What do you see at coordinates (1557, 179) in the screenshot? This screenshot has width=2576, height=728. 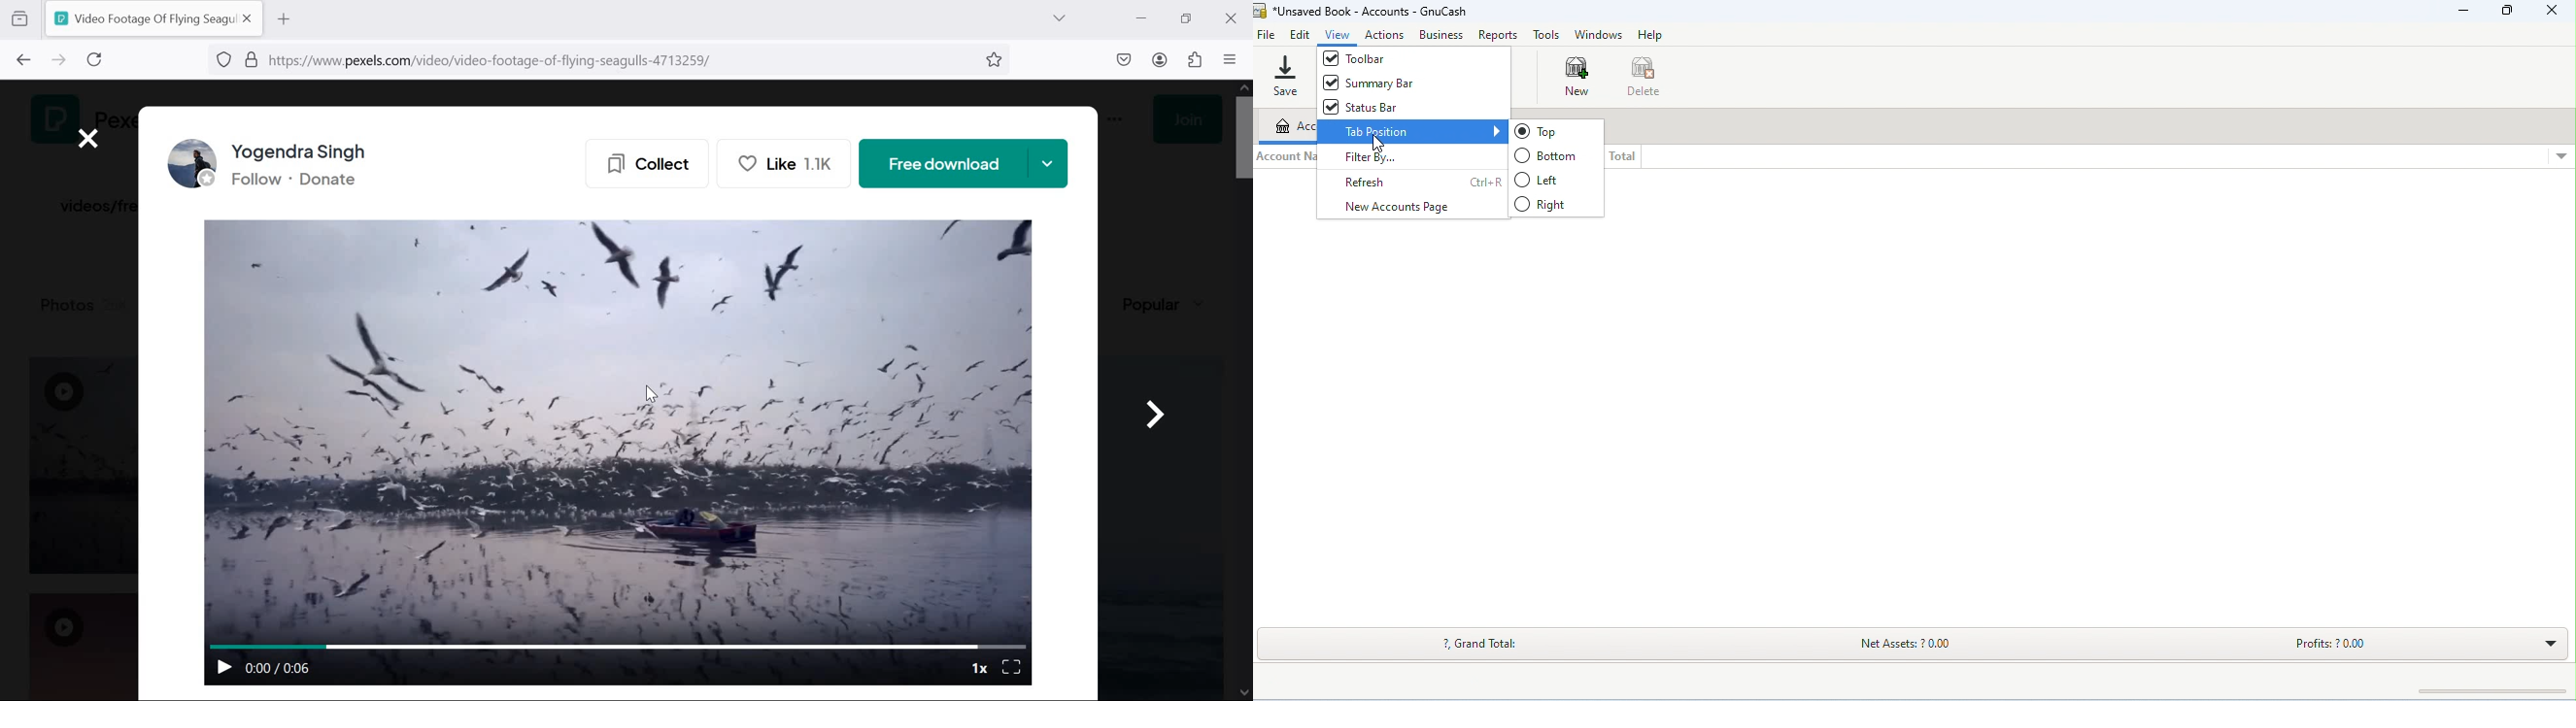 I see `left` at bounding box center [1557, 179].